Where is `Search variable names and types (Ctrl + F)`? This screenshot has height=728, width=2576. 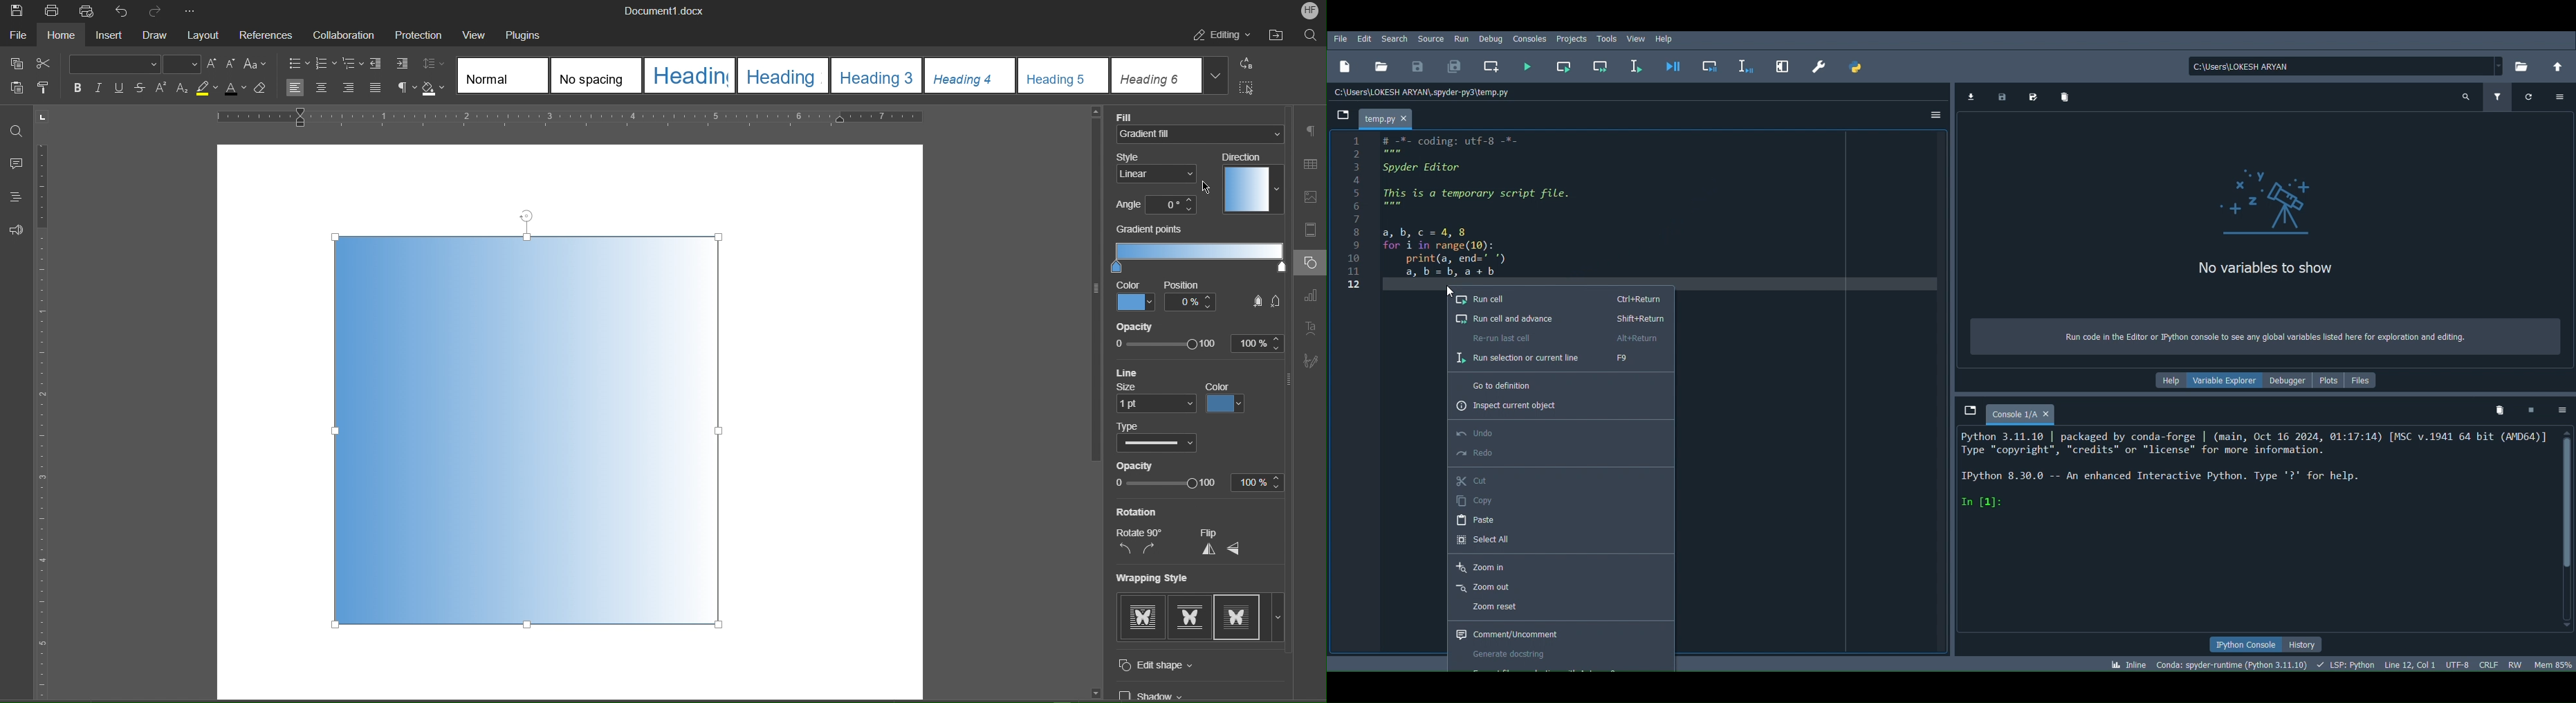
Search variable names and types (Ctrl + F) is located at coordinates (2467, 96).